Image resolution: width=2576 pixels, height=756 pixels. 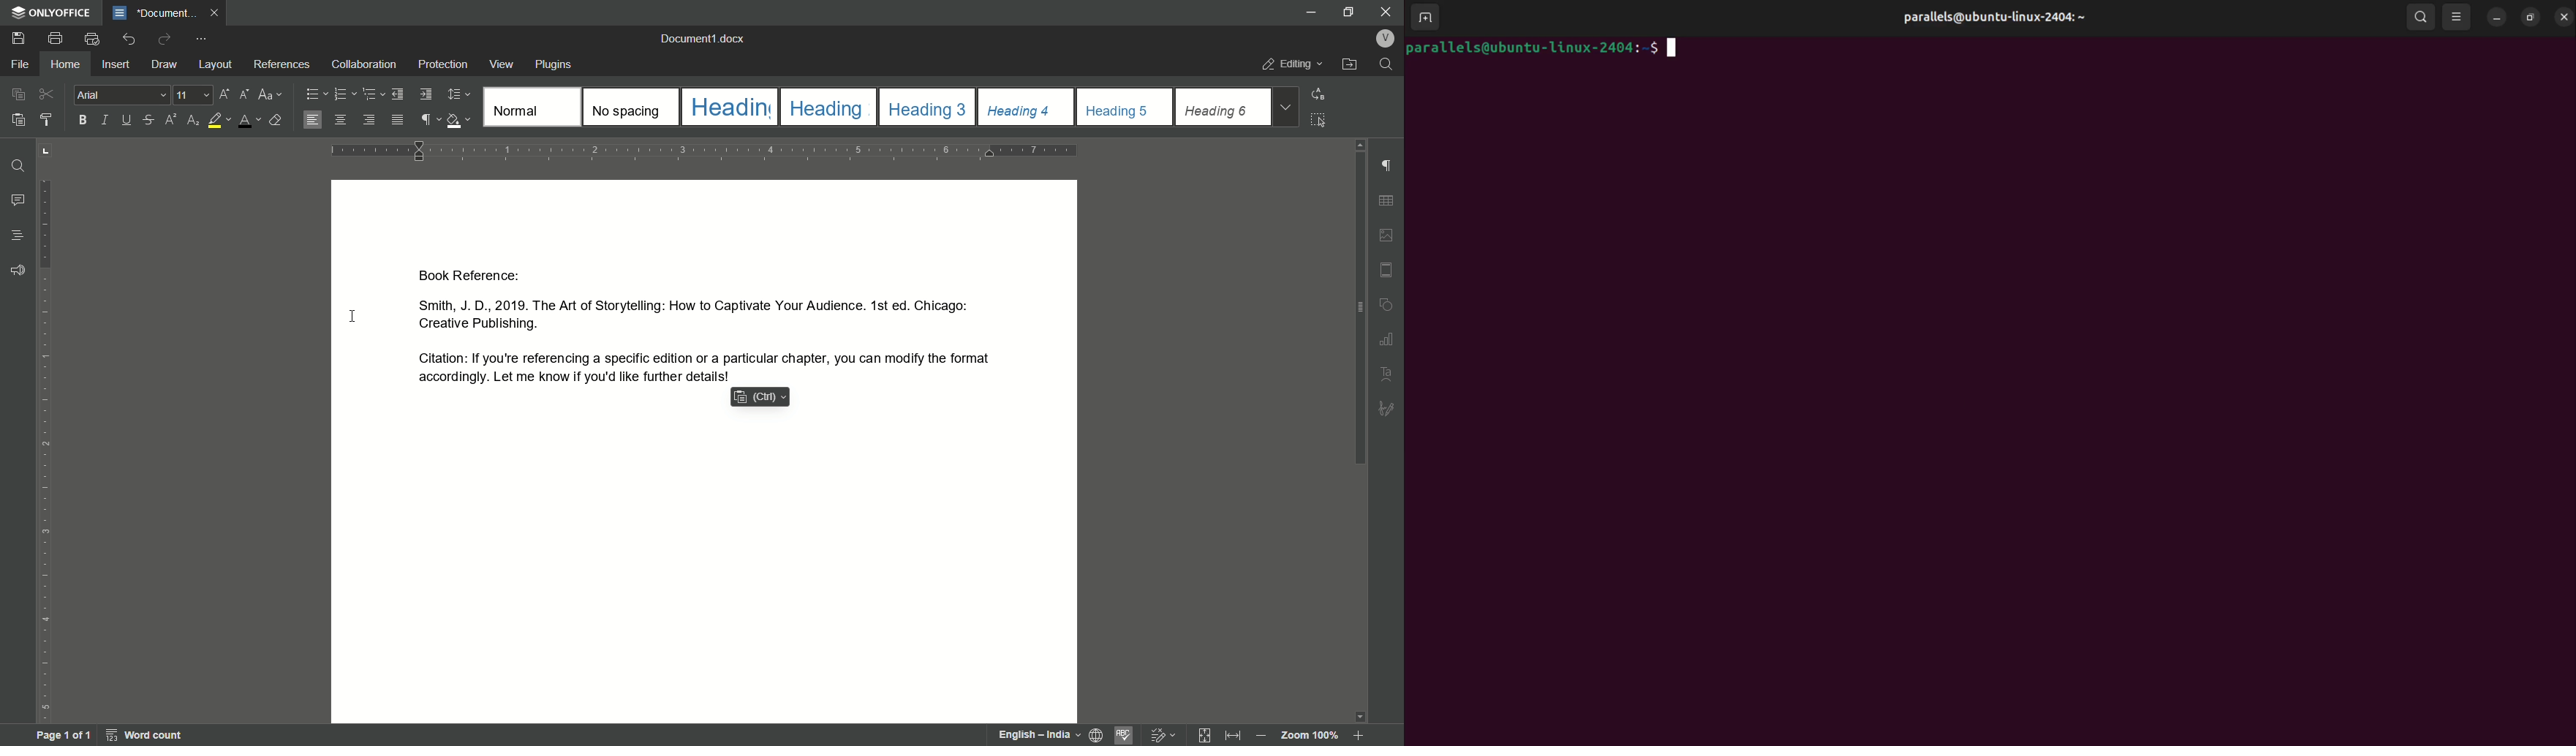 What do you see at coordinates (1223, 106) in the screenshot?
I see `headings` at bounding box center [1223, 106].